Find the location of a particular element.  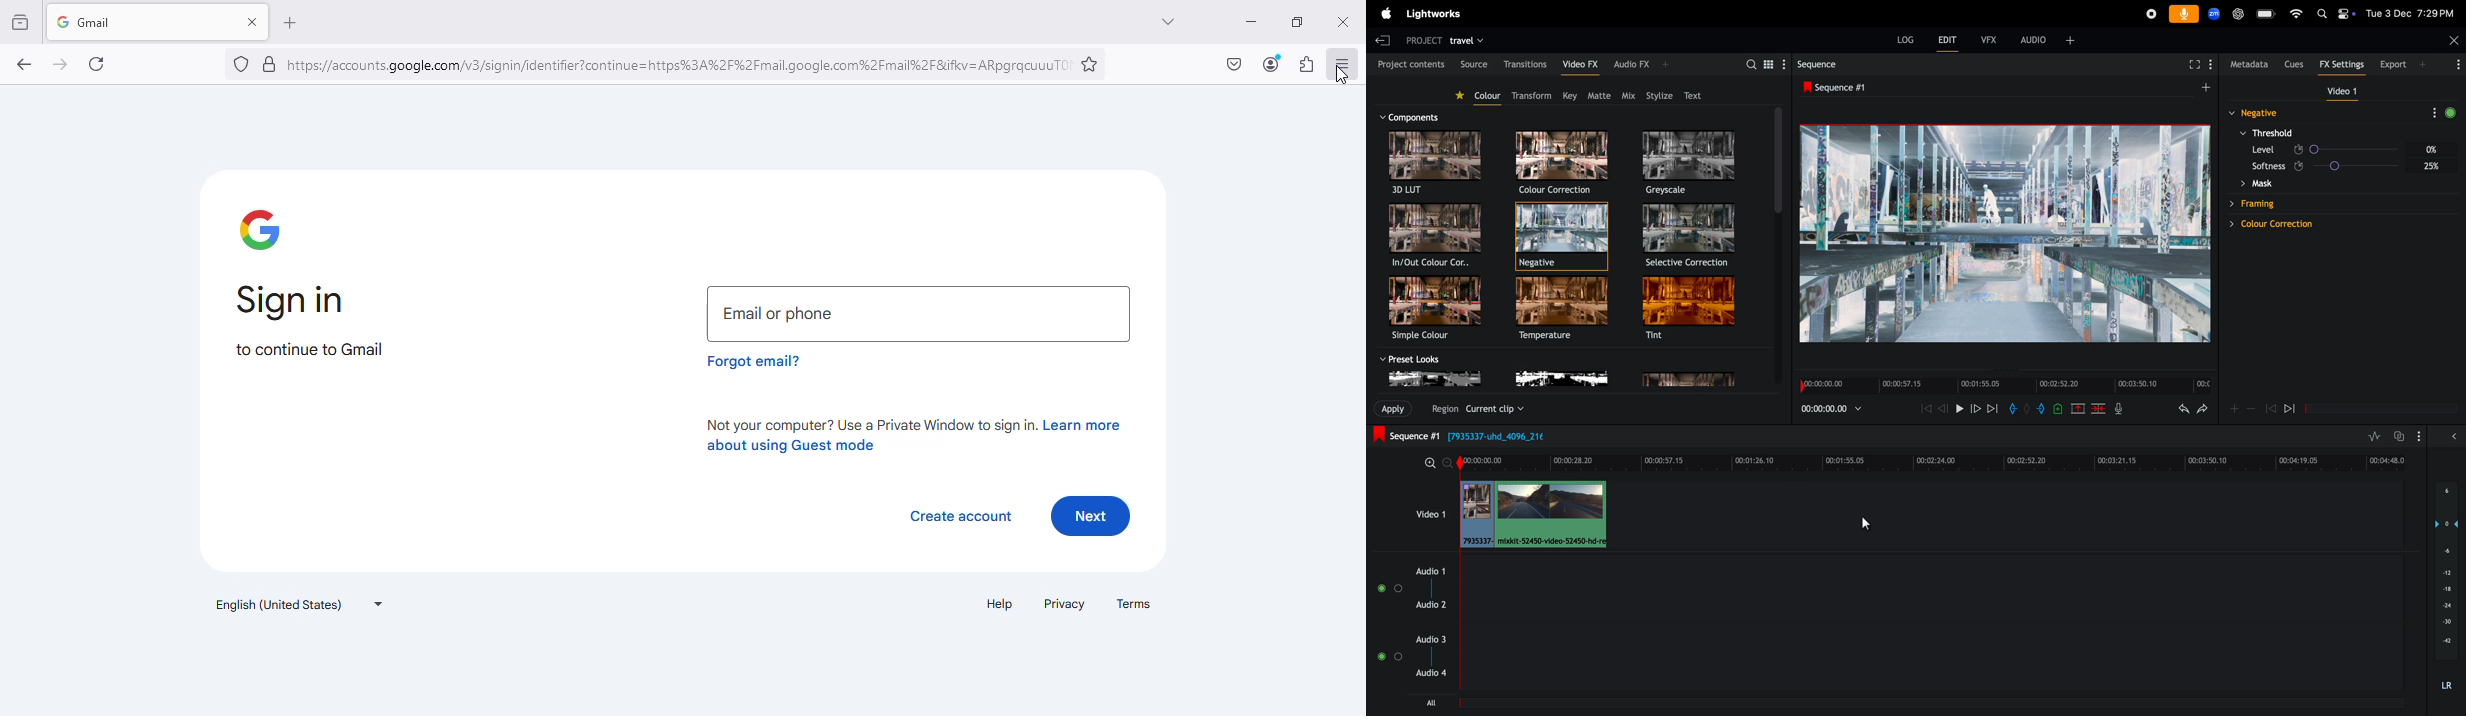

sequence #1 is located at coordinates (1866, 88).